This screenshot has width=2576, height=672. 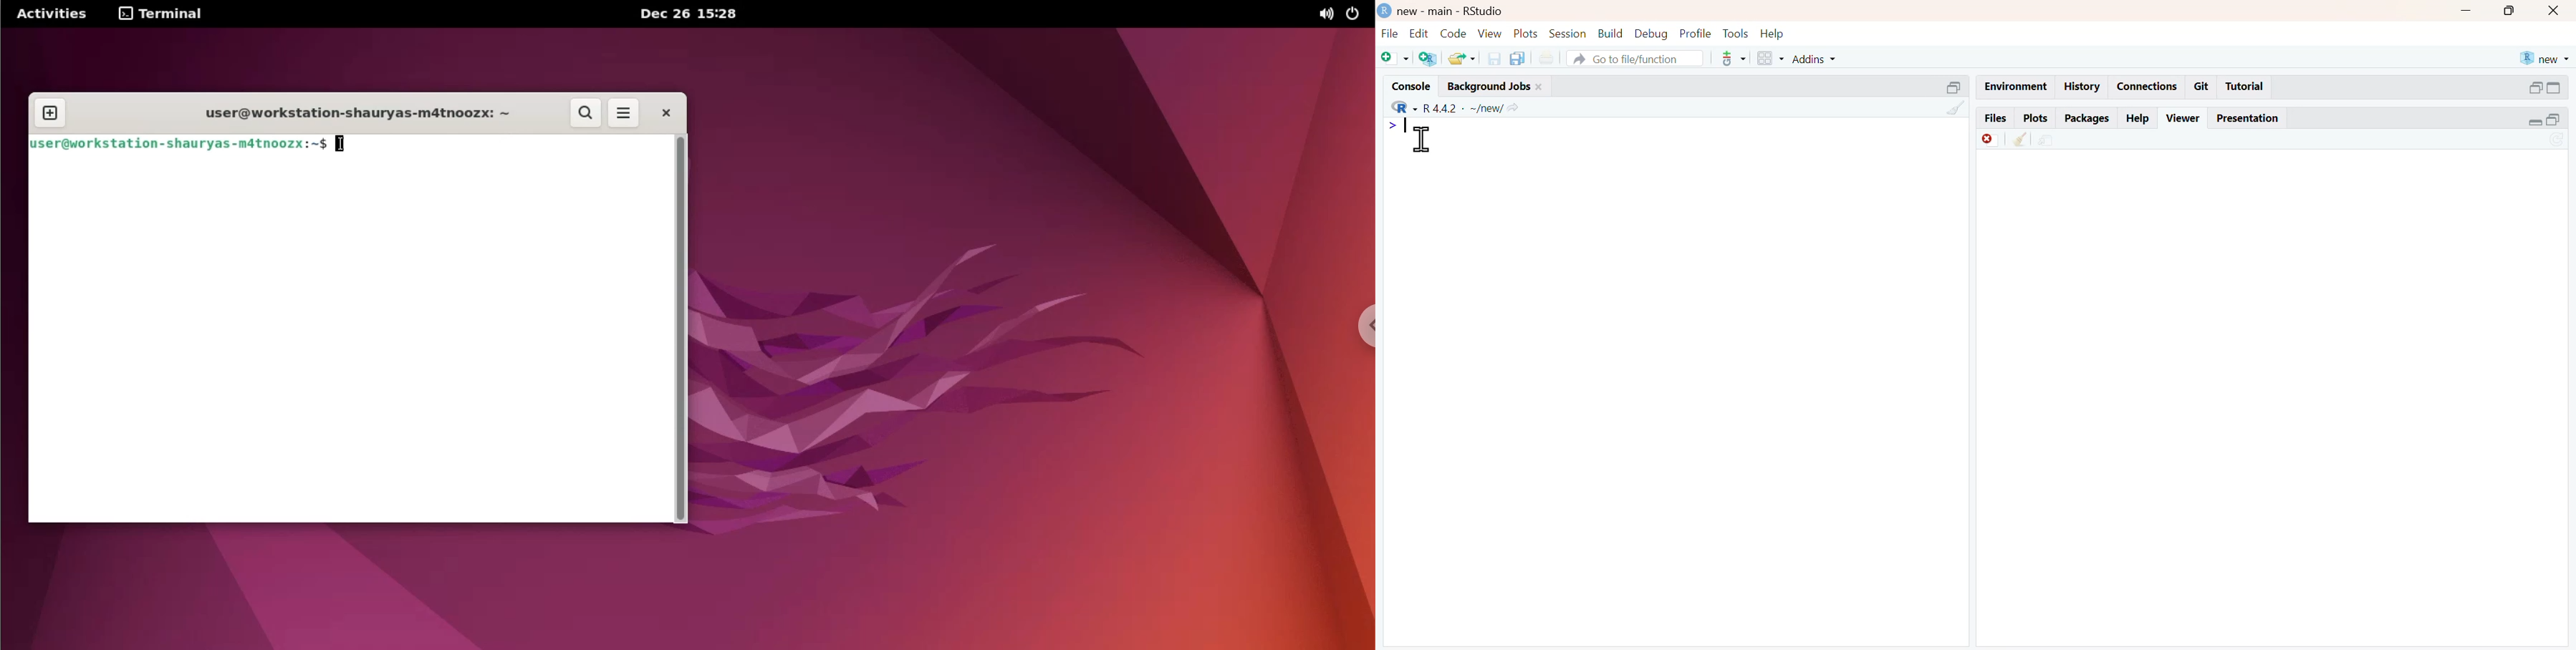 What do you see at coordinates (2036, 118) in the screenshot?
I see `Plots` at bounding box center [2036, 118].